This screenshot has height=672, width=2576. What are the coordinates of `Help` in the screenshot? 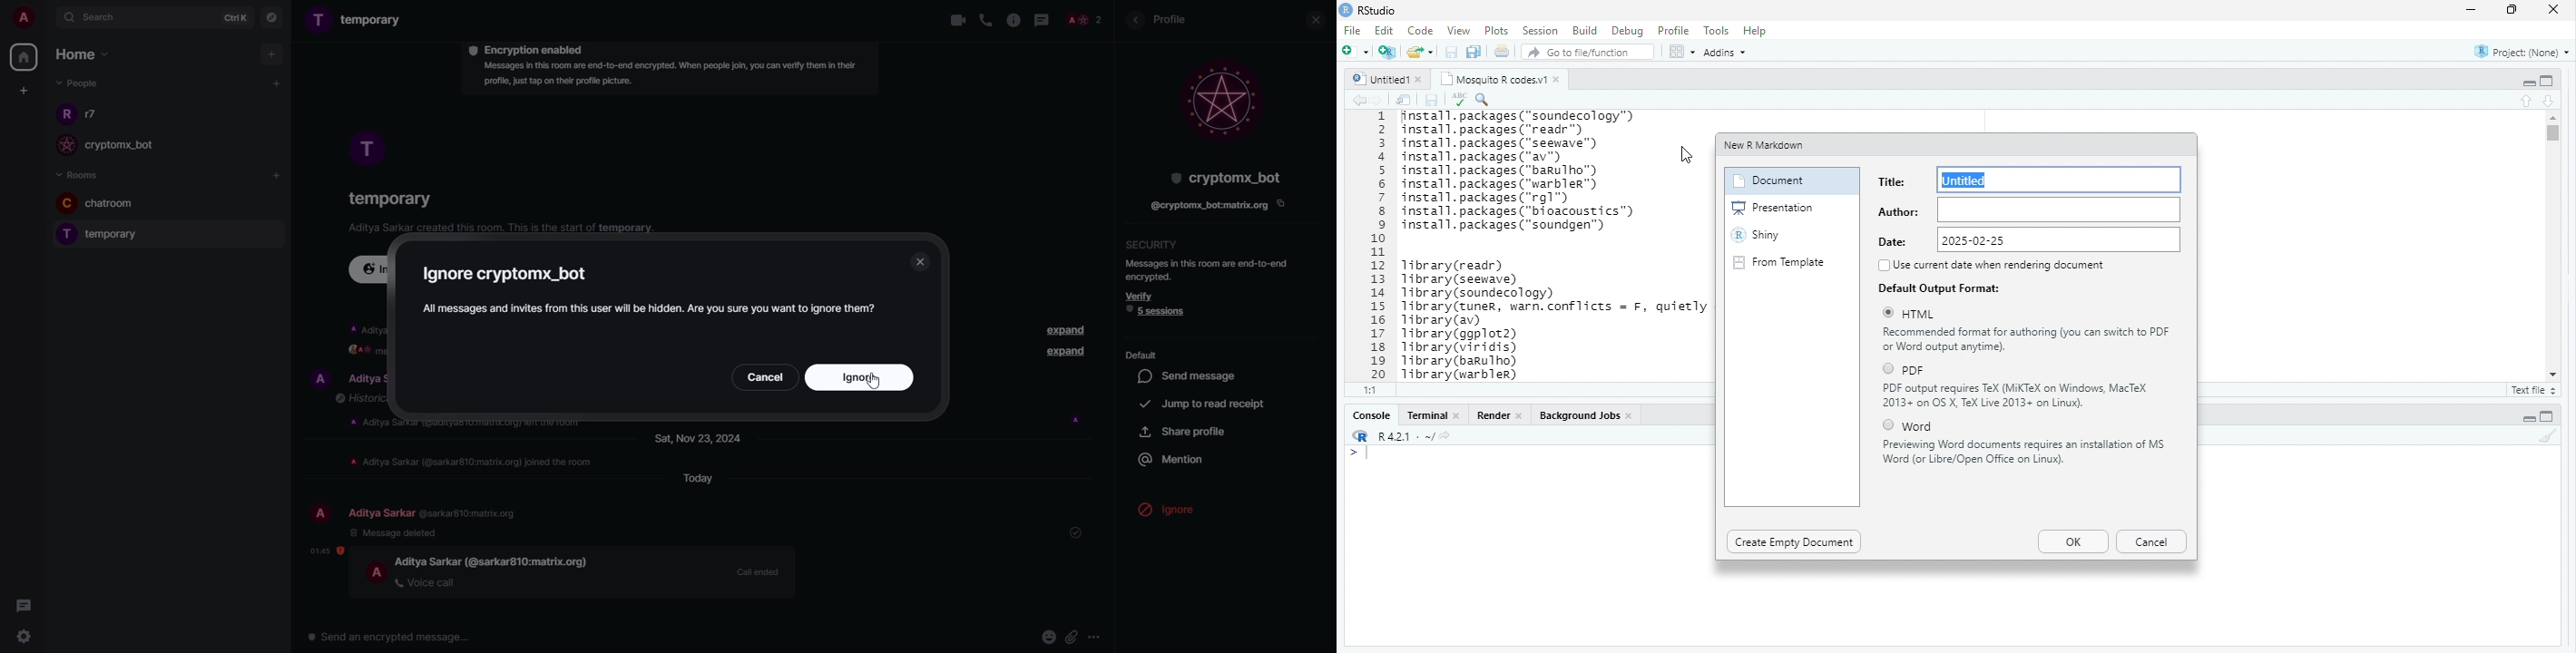 It's located at (1756, 31).